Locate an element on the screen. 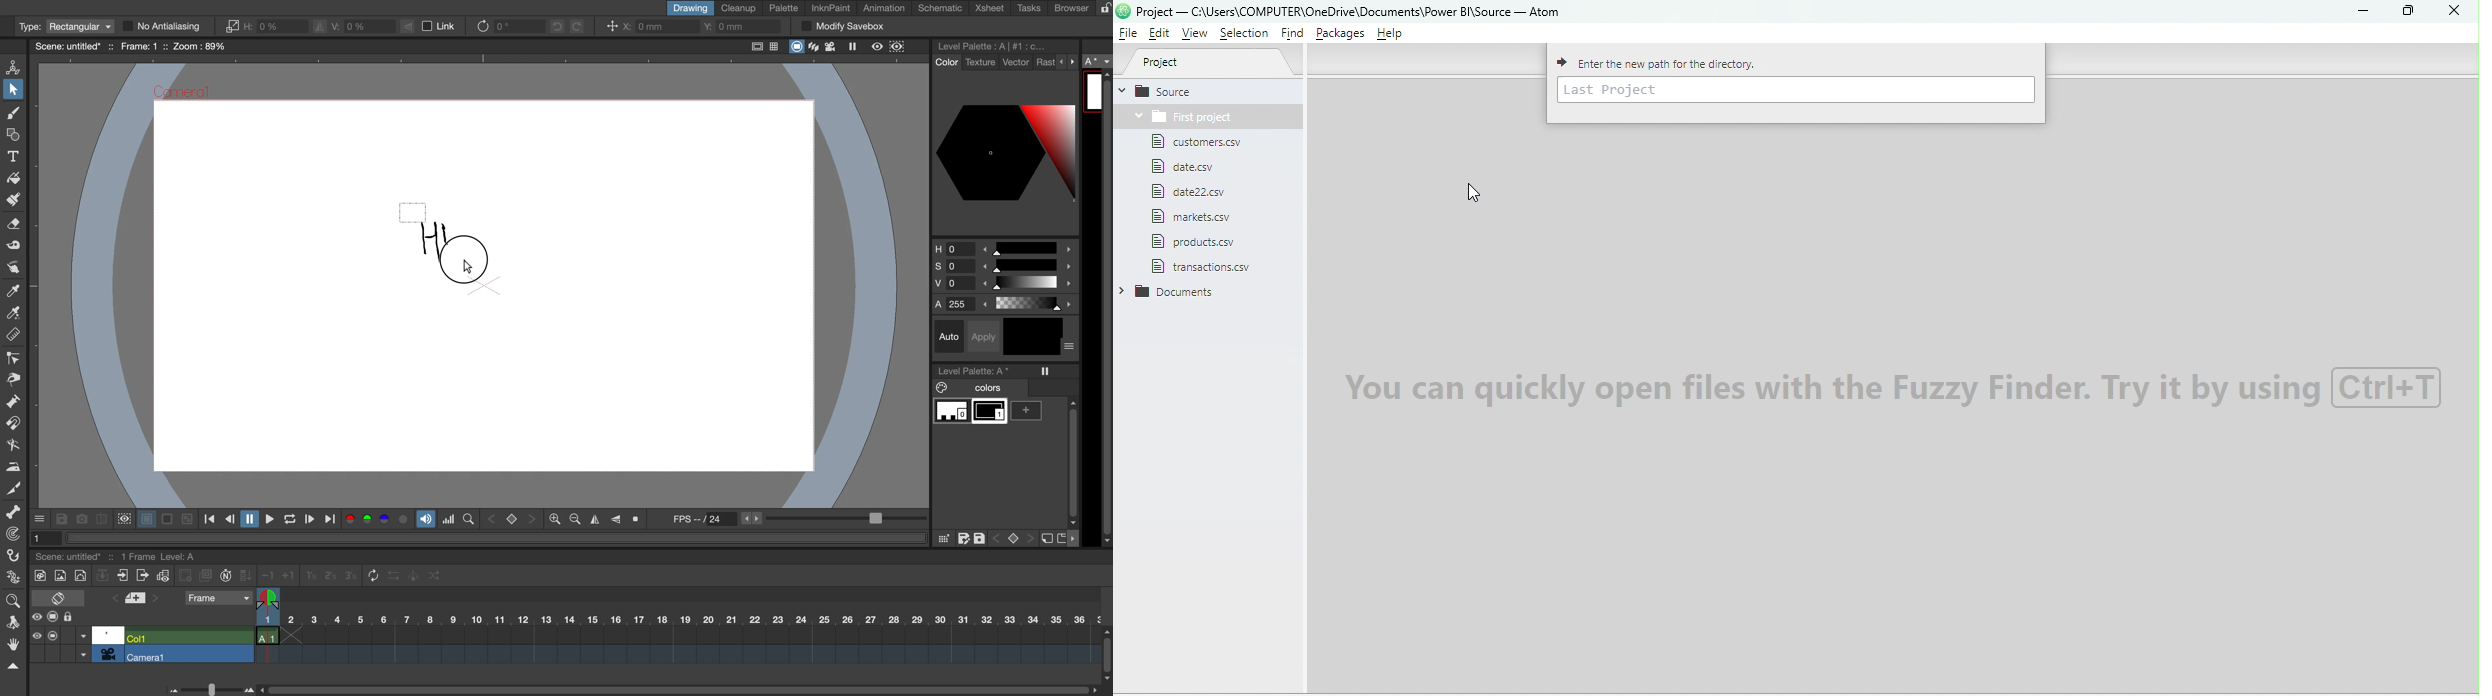 Image resolution: width=2492 pixels, height=700 pixels. save is located at coordinates (61, 519).